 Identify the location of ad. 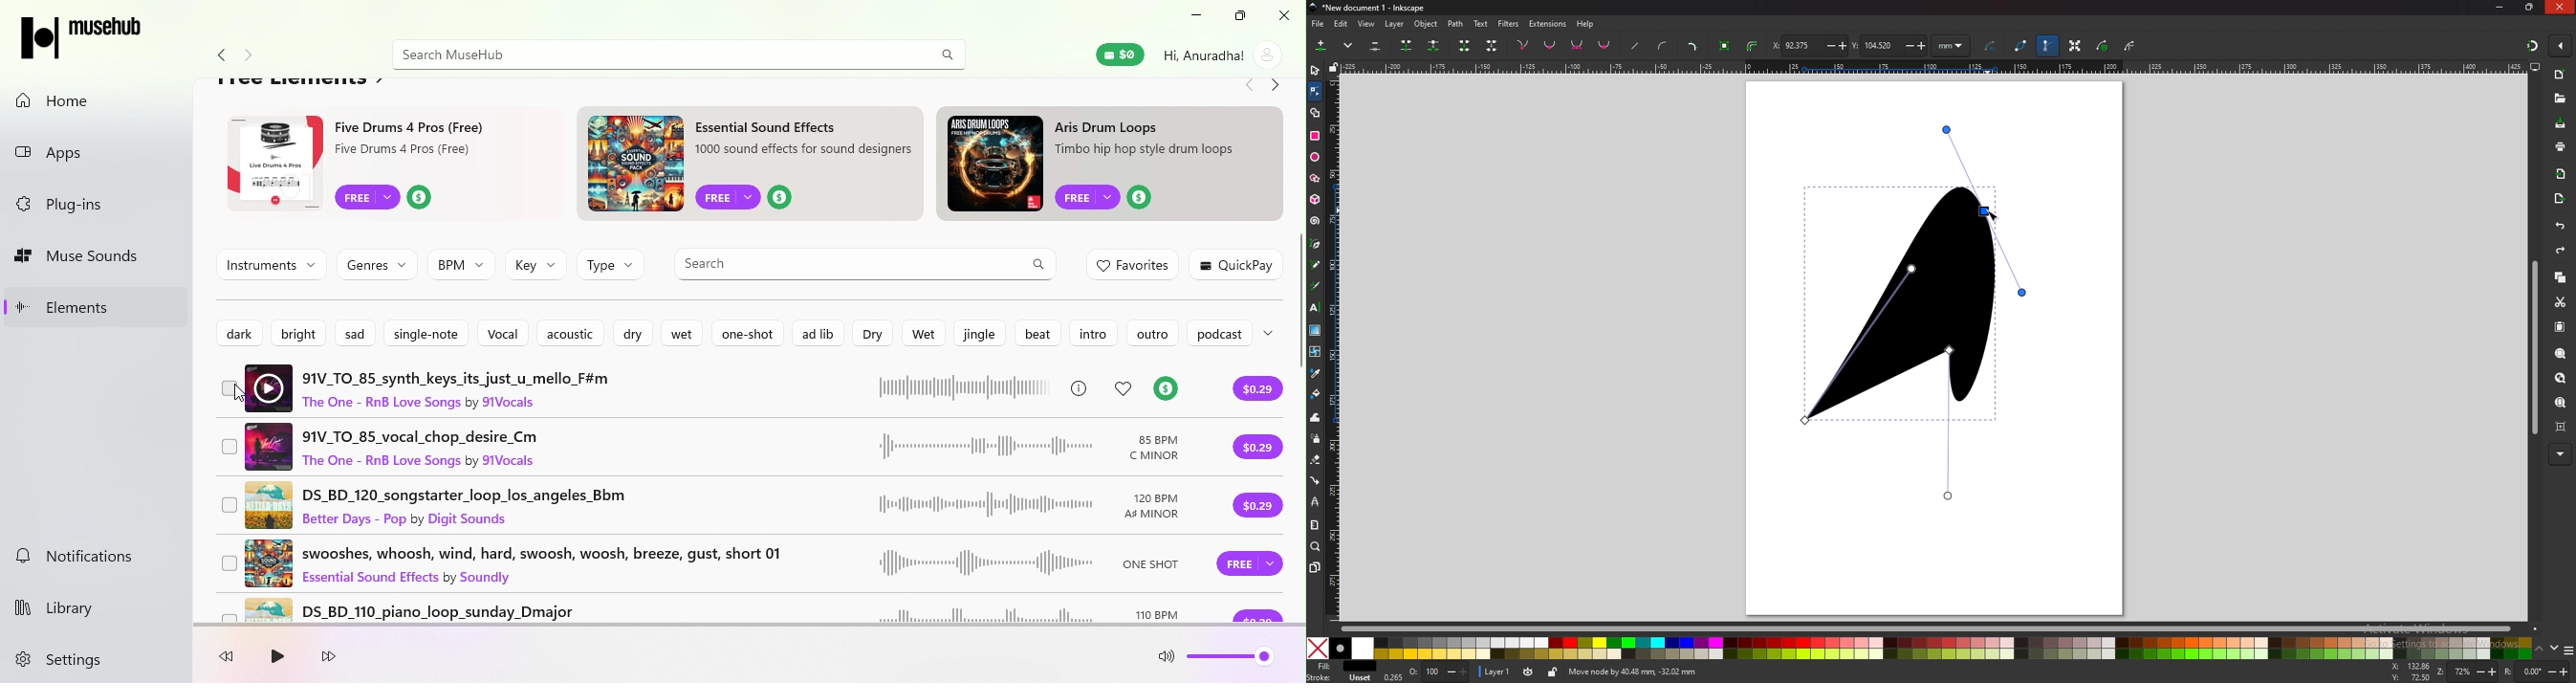
(753, 166).